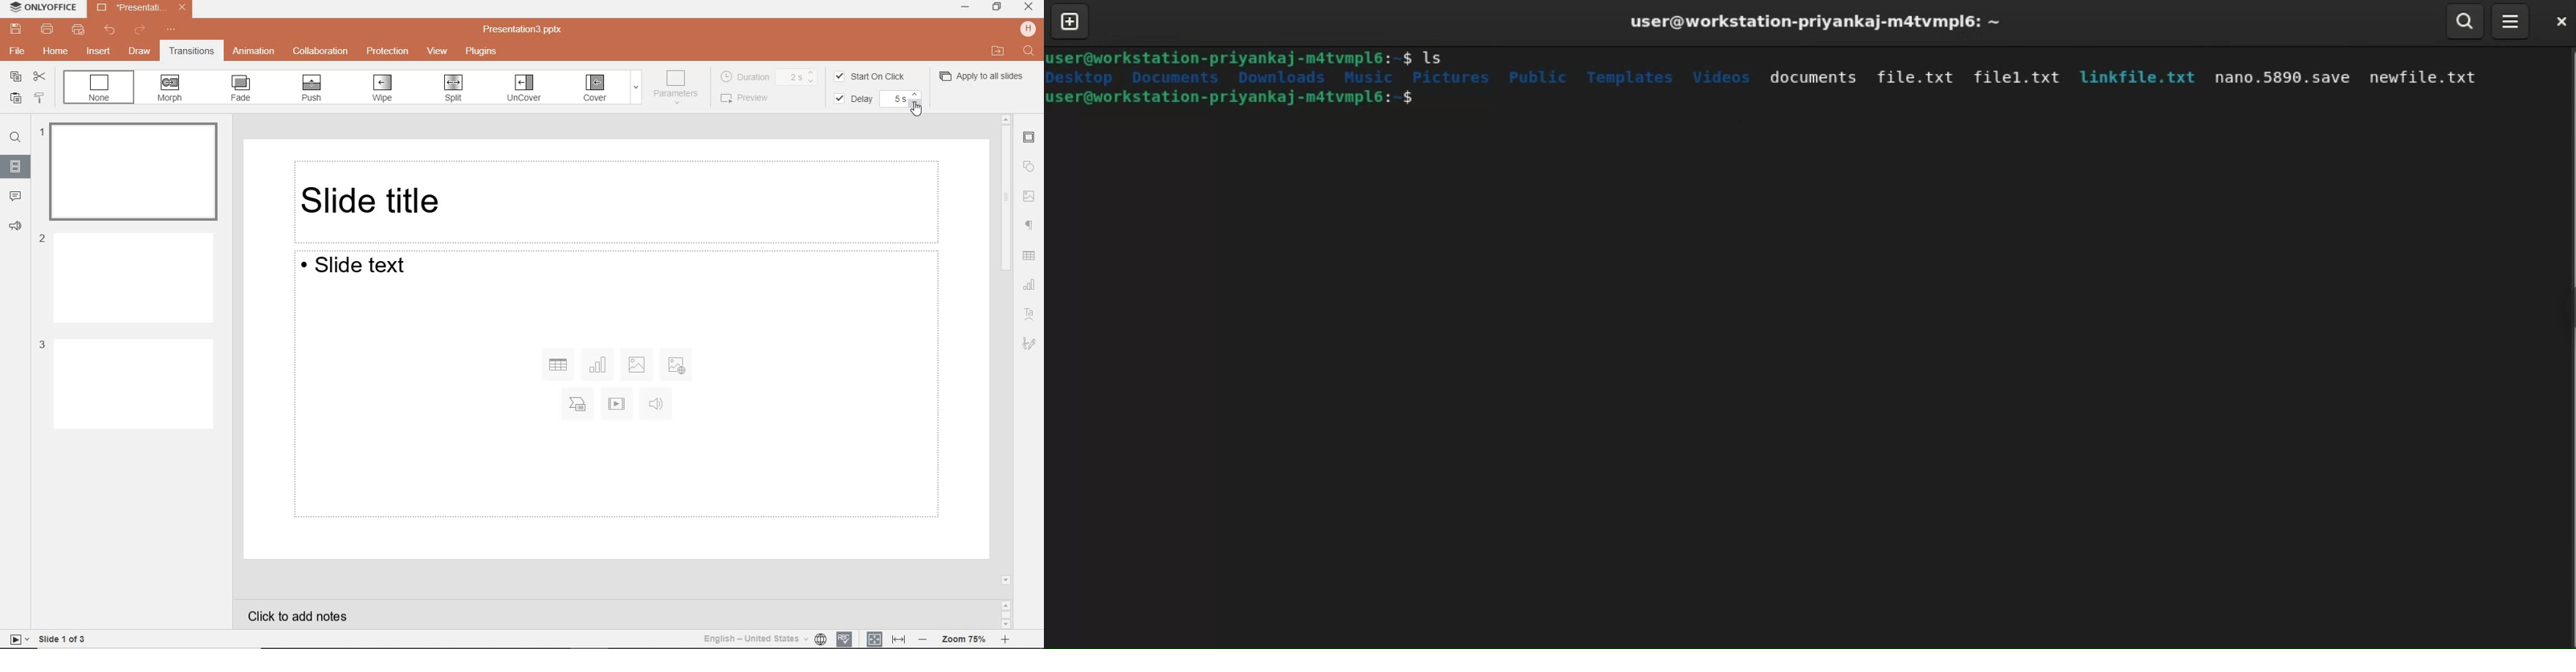 This screenshot has height=672, width=2576. I want to click on Slide 2, so click(126, 276).